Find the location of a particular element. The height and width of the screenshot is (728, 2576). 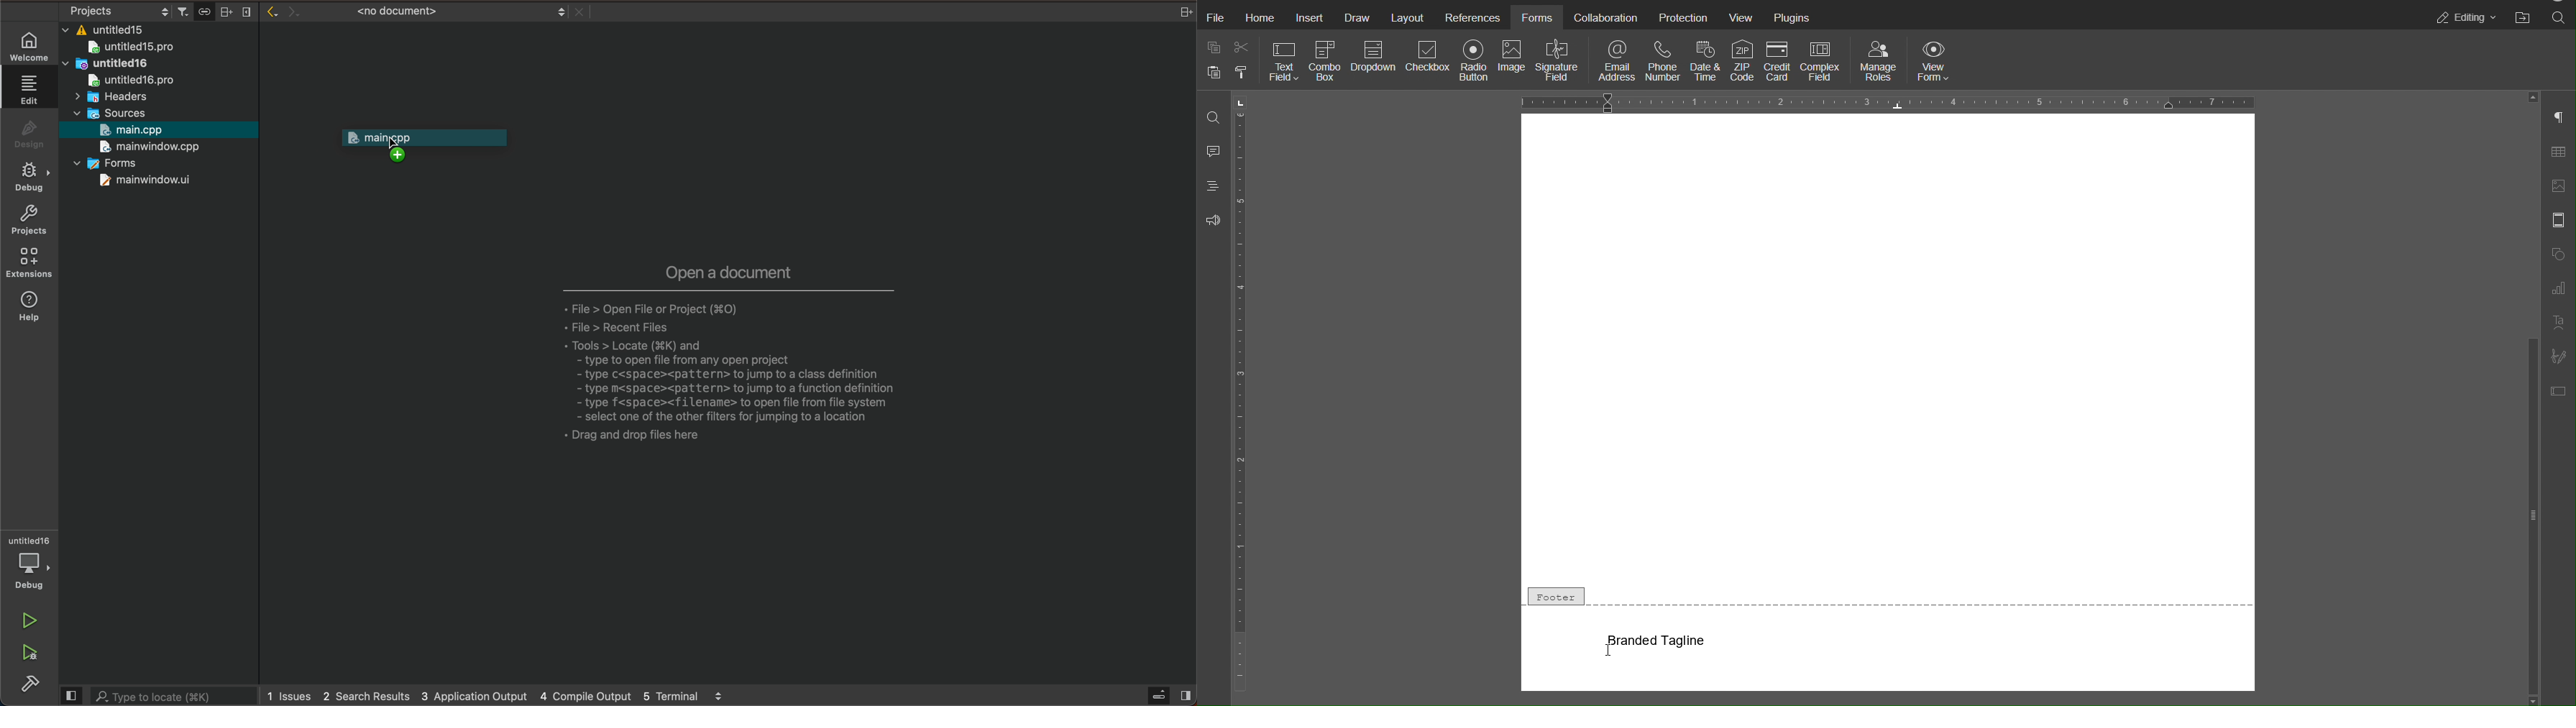

build is located at coordinates (25, 683).